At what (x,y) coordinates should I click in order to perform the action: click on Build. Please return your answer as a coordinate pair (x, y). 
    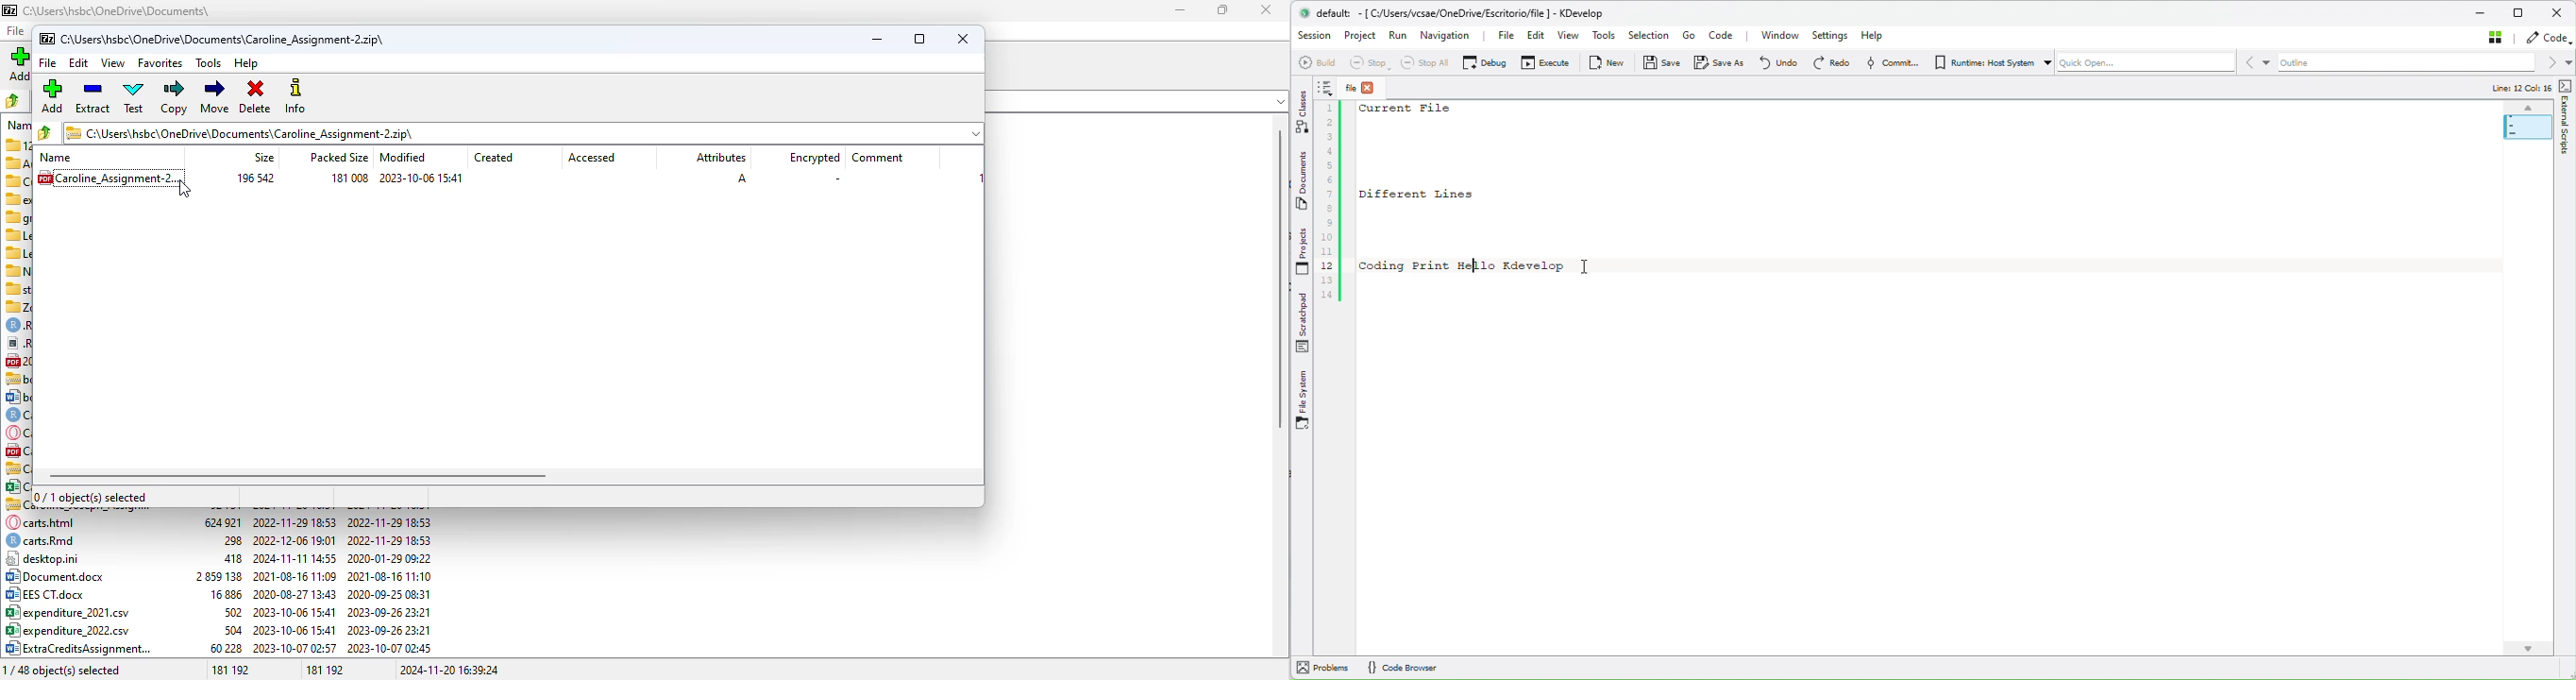
    Looking at the image, I should click on (1316, 62).